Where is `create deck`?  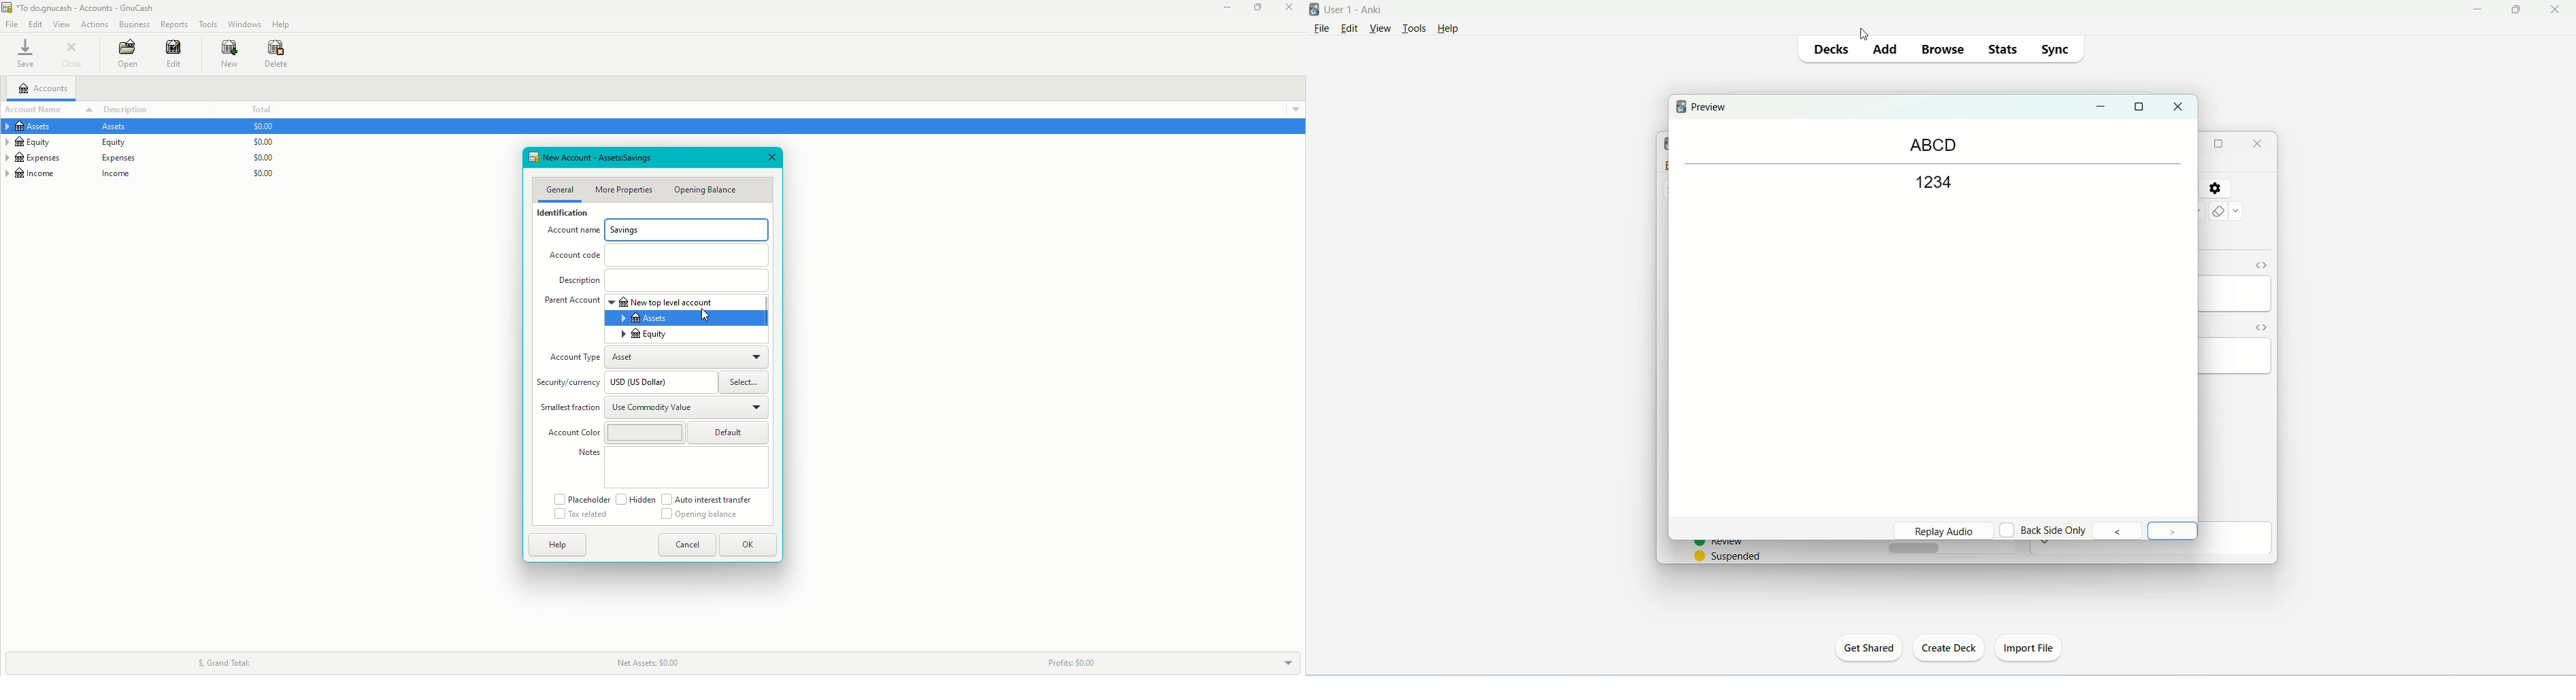
create deck is located at coordinates (1948, 648).